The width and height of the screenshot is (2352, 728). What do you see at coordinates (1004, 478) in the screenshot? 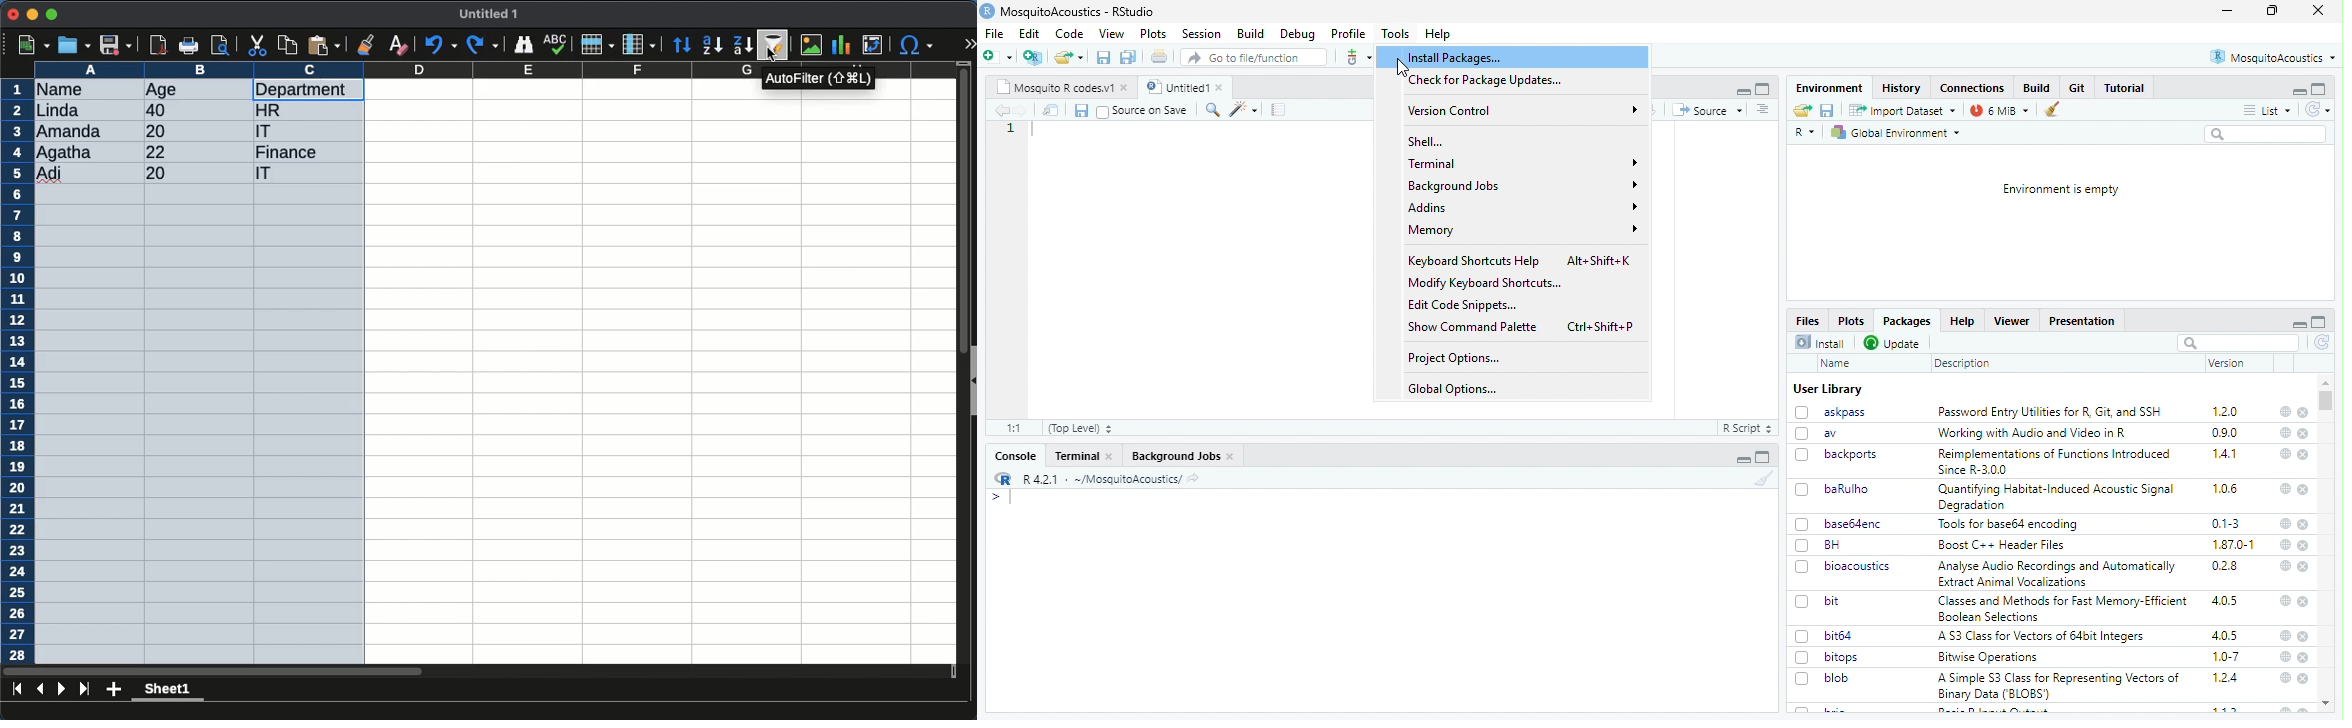
I see `logo` at bounding box center [1004, 478].